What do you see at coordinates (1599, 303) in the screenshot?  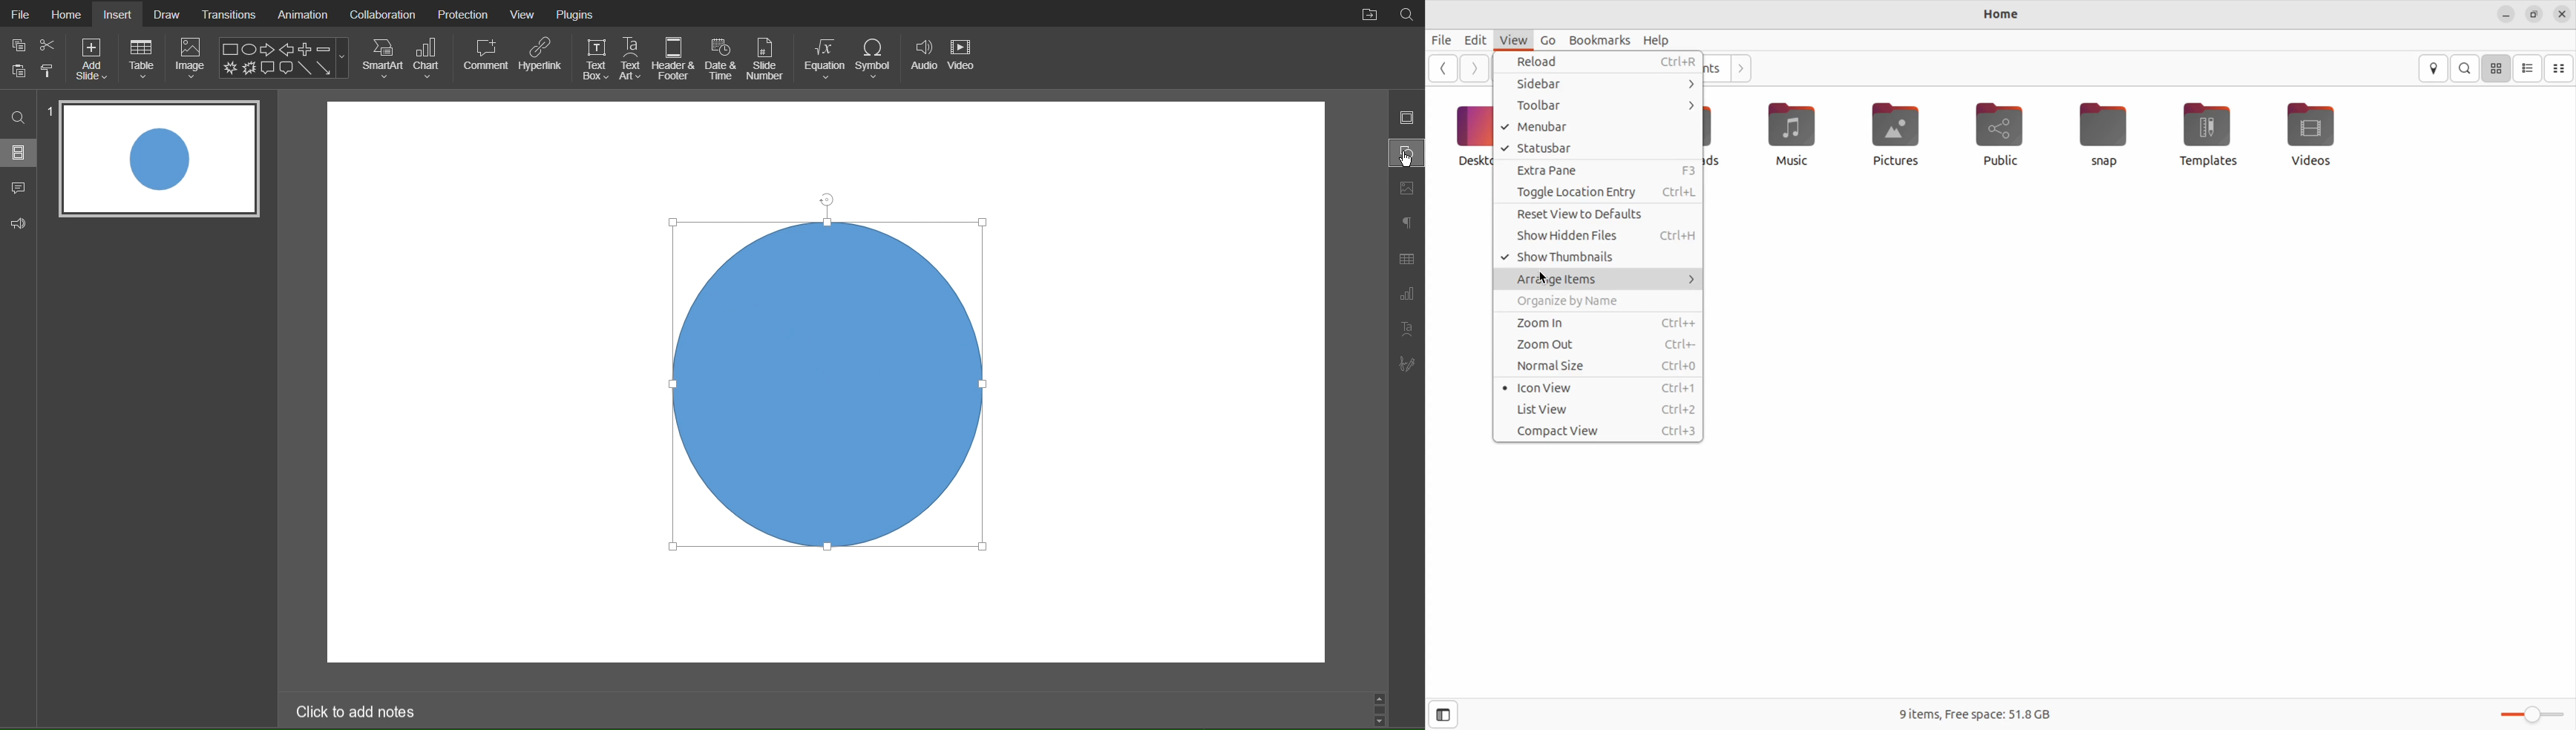 I see `organize by names` at bounding box center [1599, 303].